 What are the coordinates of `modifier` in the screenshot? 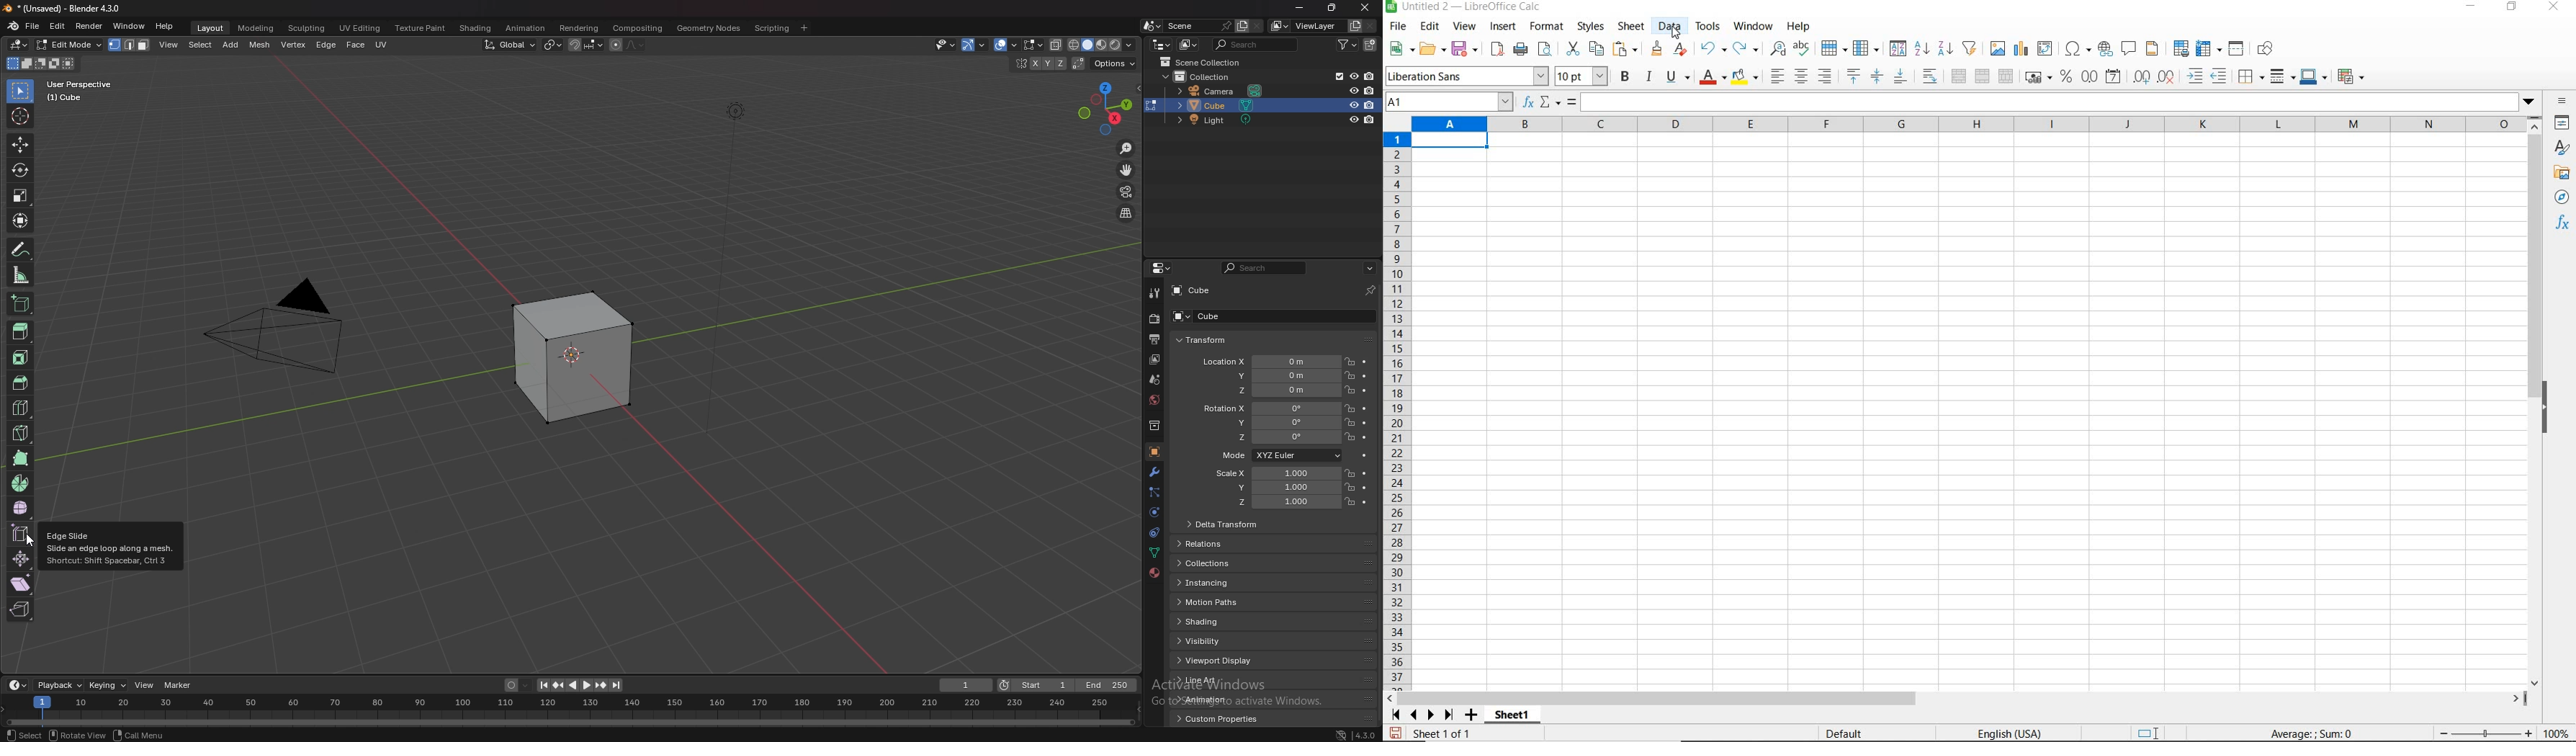 It's located at (1156, 471).